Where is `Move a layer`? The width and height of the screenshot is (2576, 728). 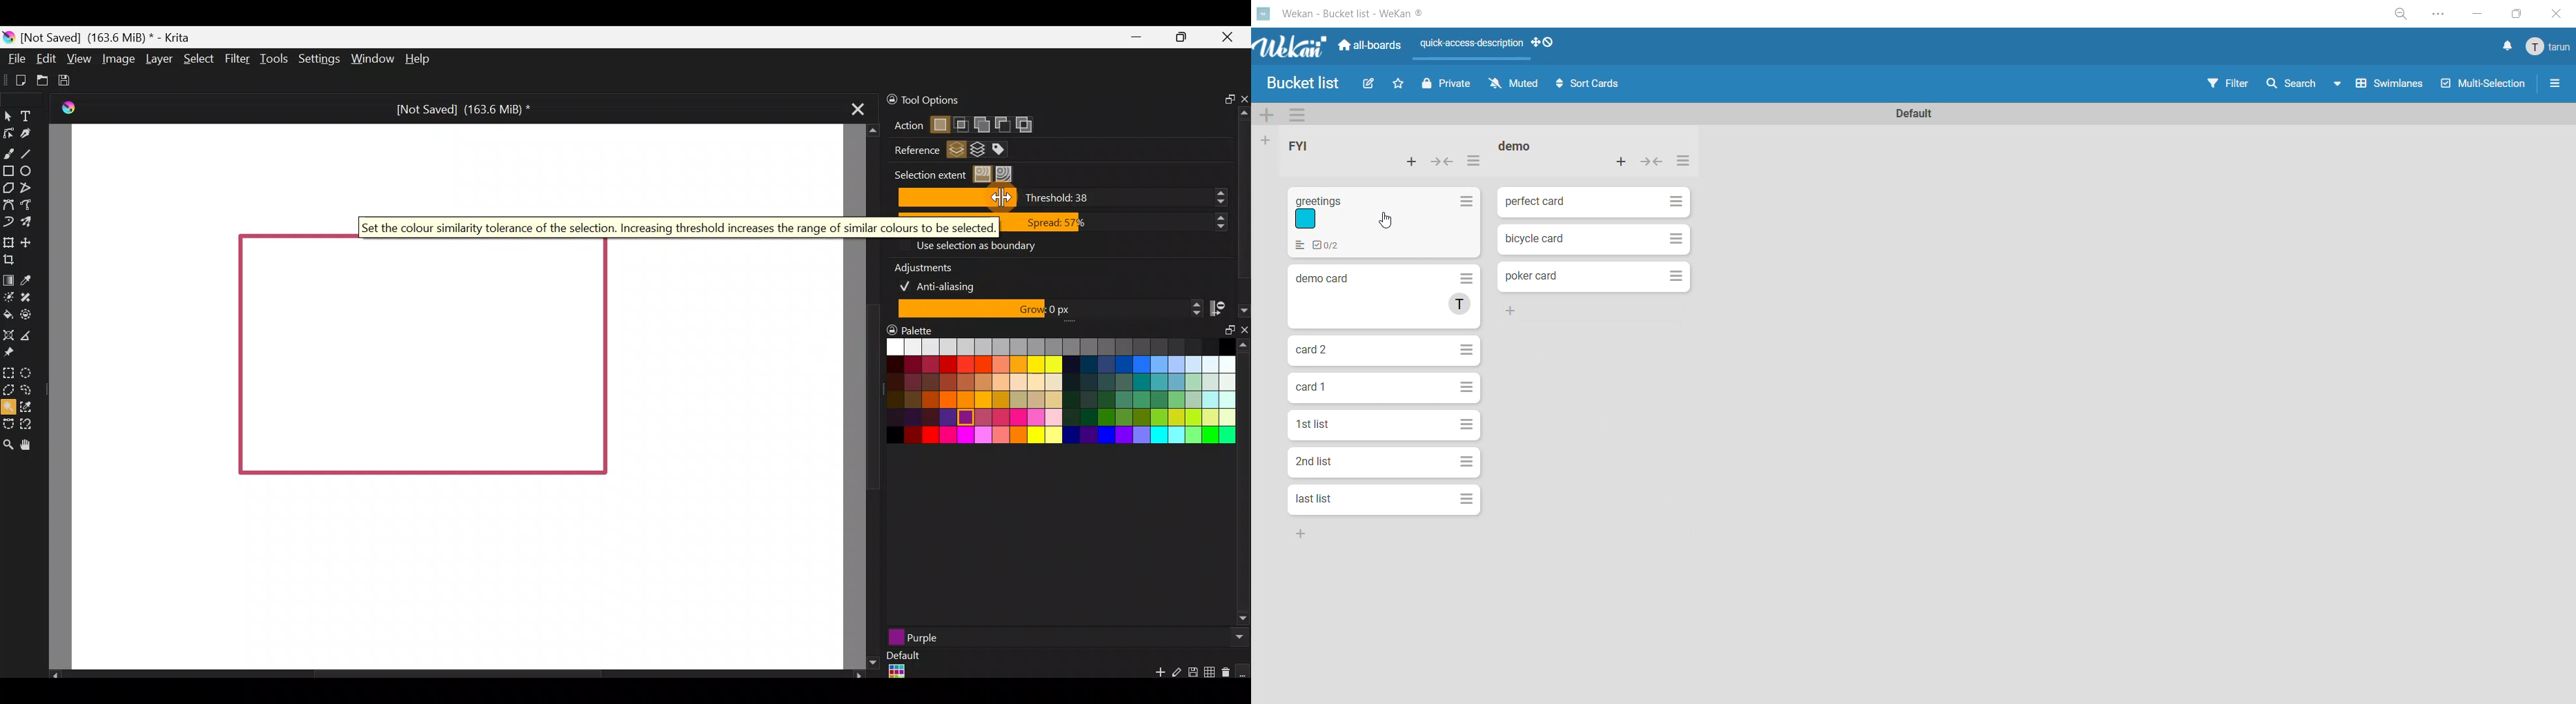
Move a layer is located at coordinates (31, 241).